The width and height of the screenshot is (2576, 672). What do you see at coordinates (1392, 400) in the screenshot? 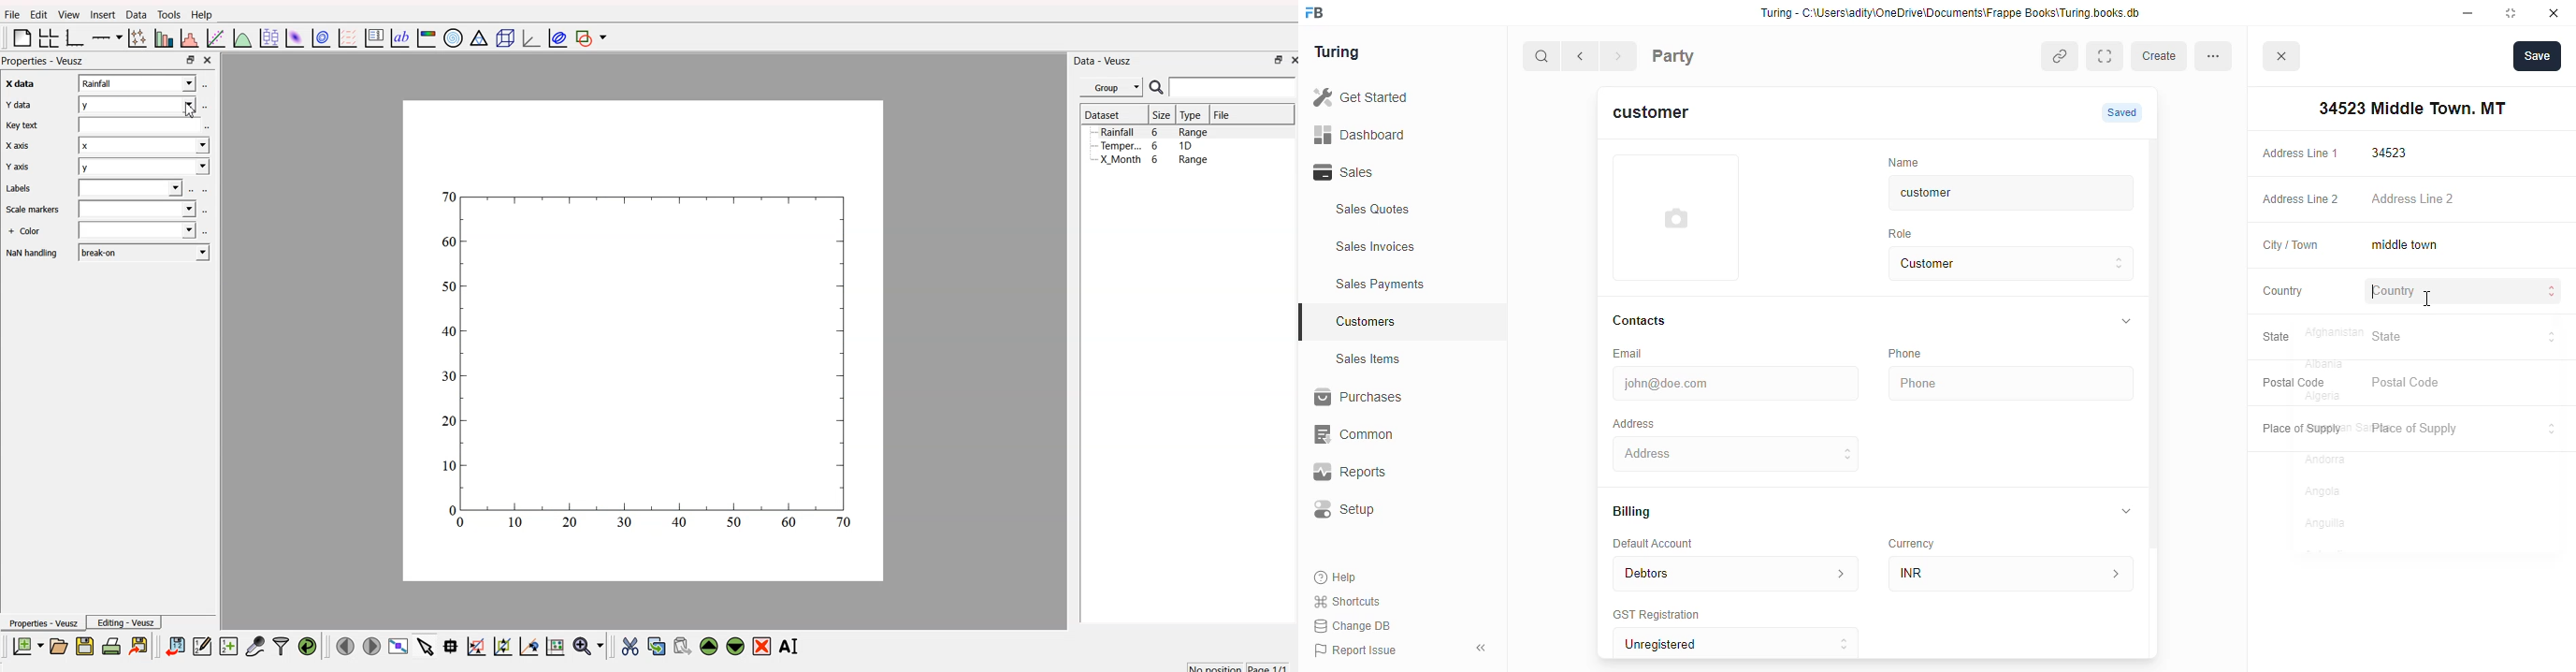
I see `Purchases` at bounding box center [1392, 400].